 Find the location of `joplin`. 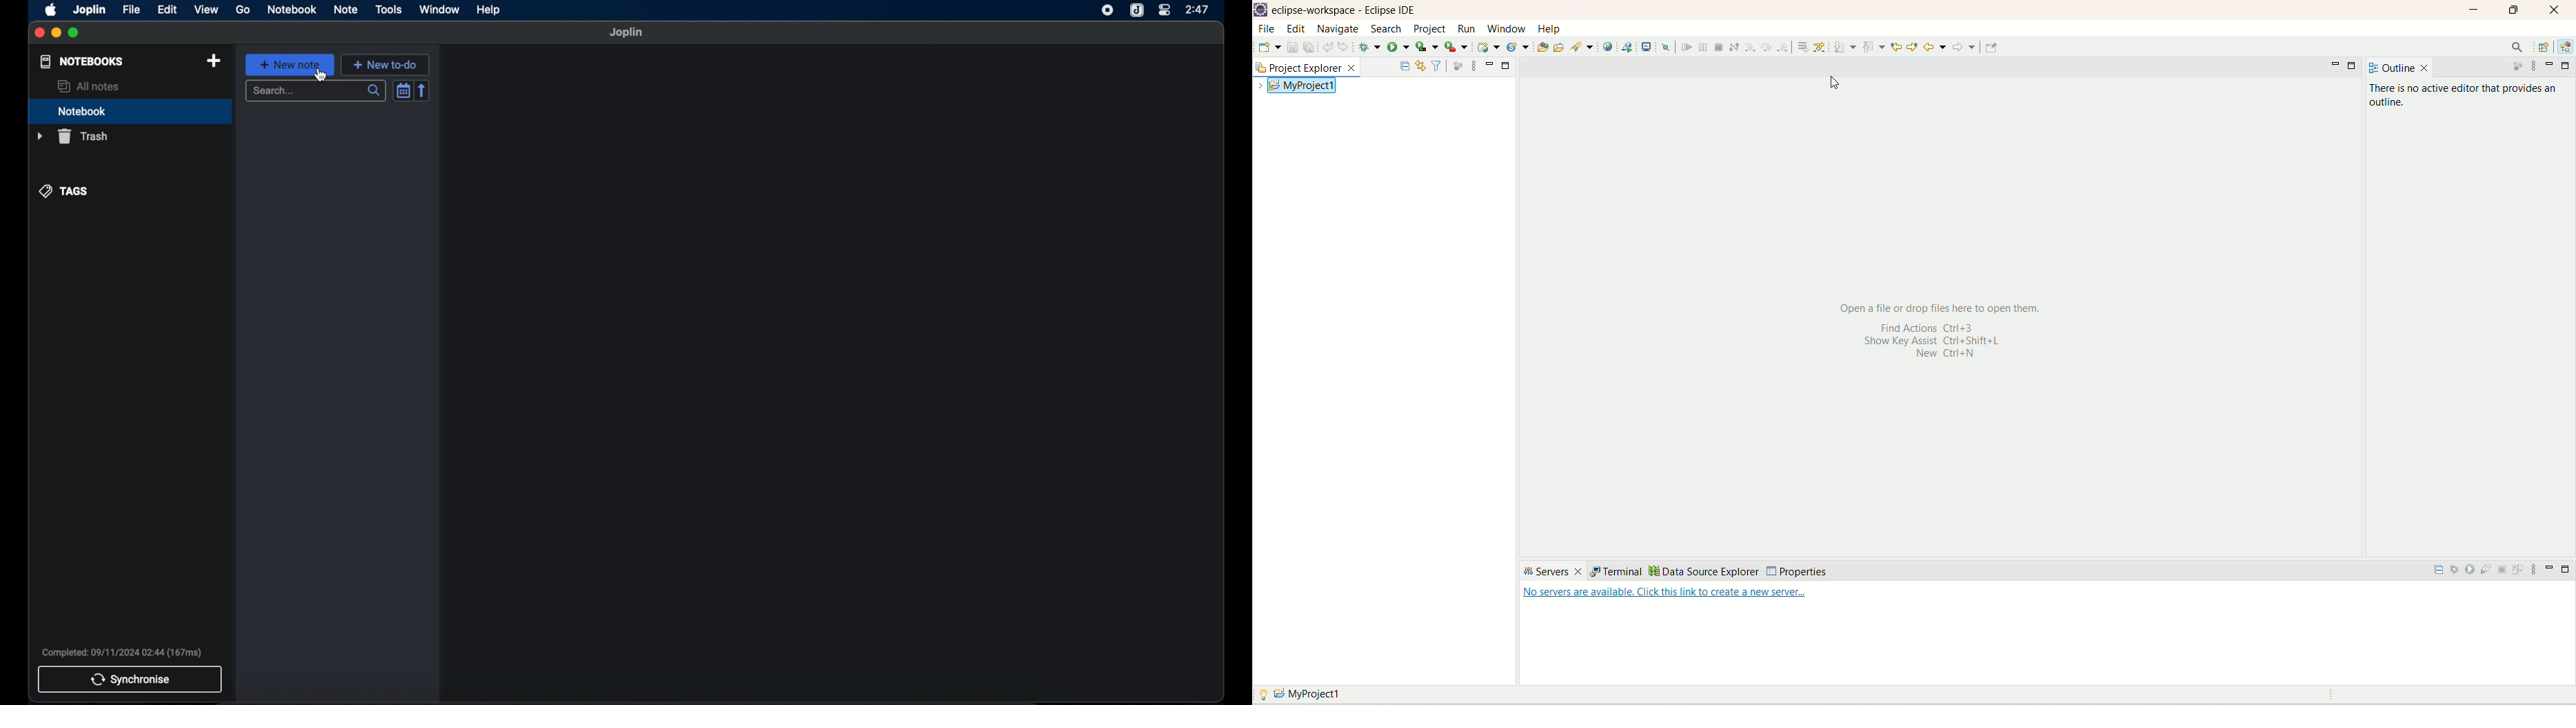

joplin is located at coordinates (627, 32).